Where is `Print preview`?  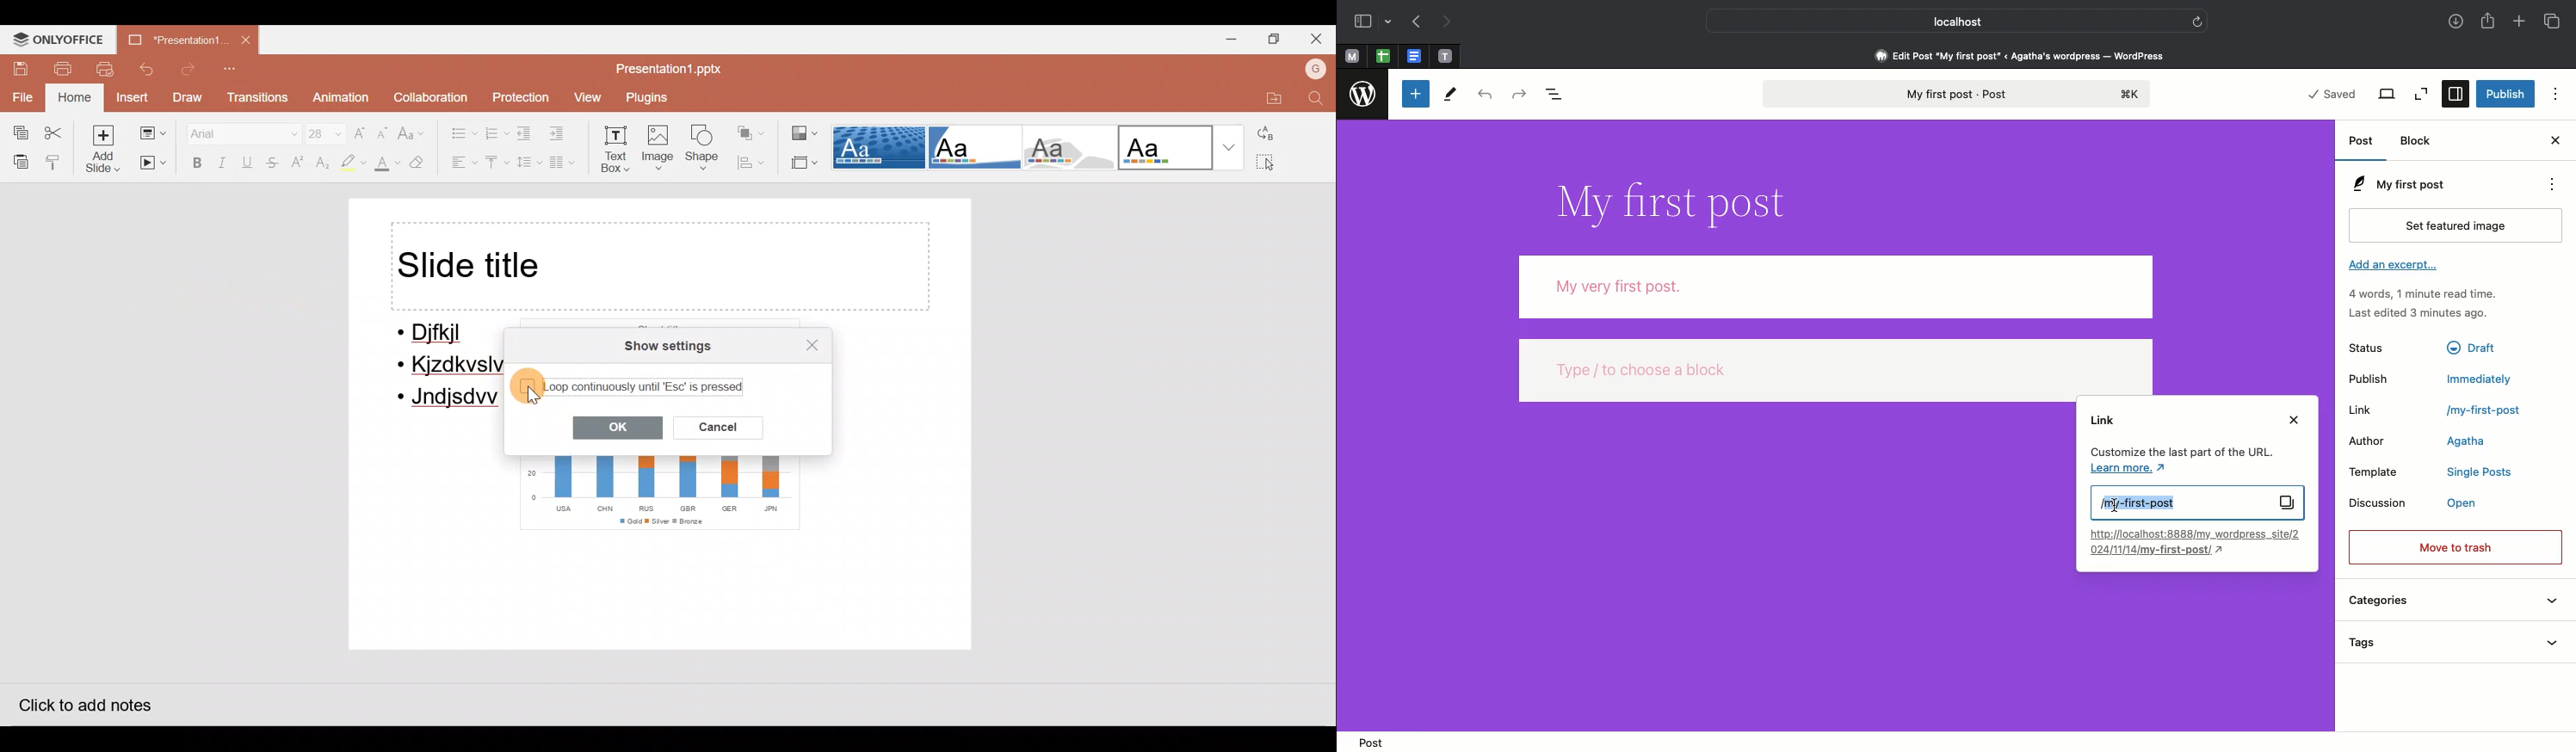 Print preview is located at coordinates (98, 70).